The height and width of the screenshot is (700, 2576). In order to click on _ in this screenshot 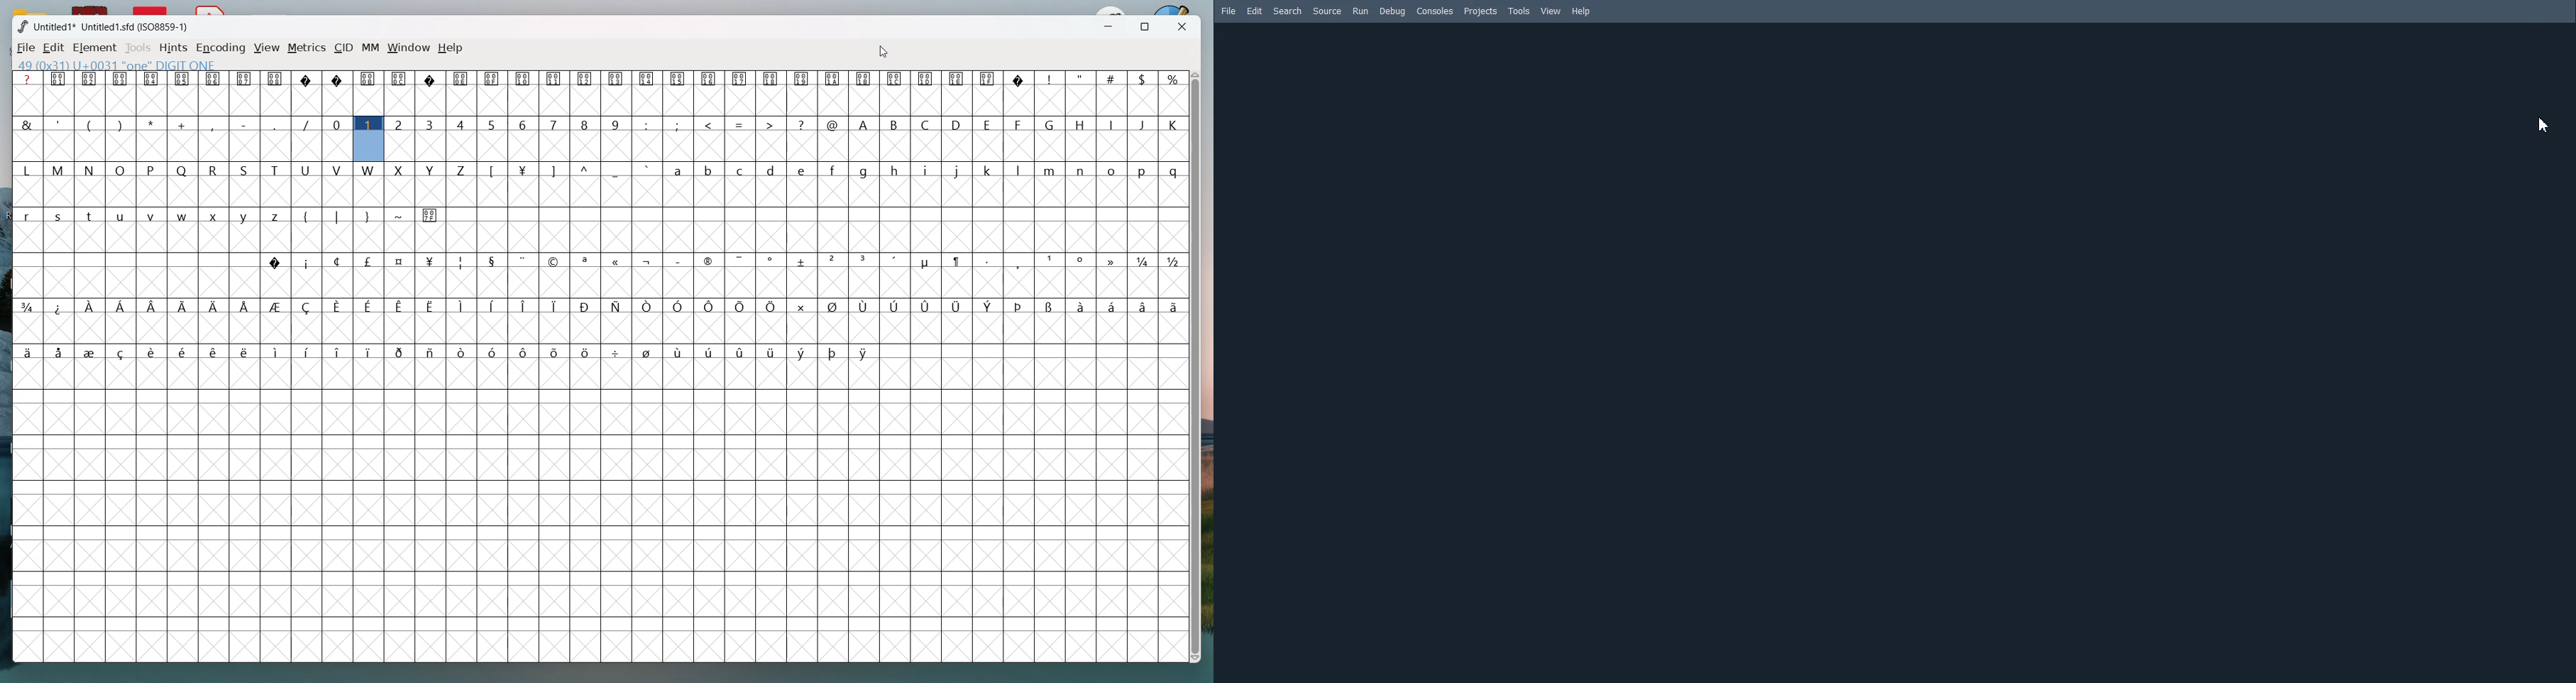, I will do `click(278, 125)`.